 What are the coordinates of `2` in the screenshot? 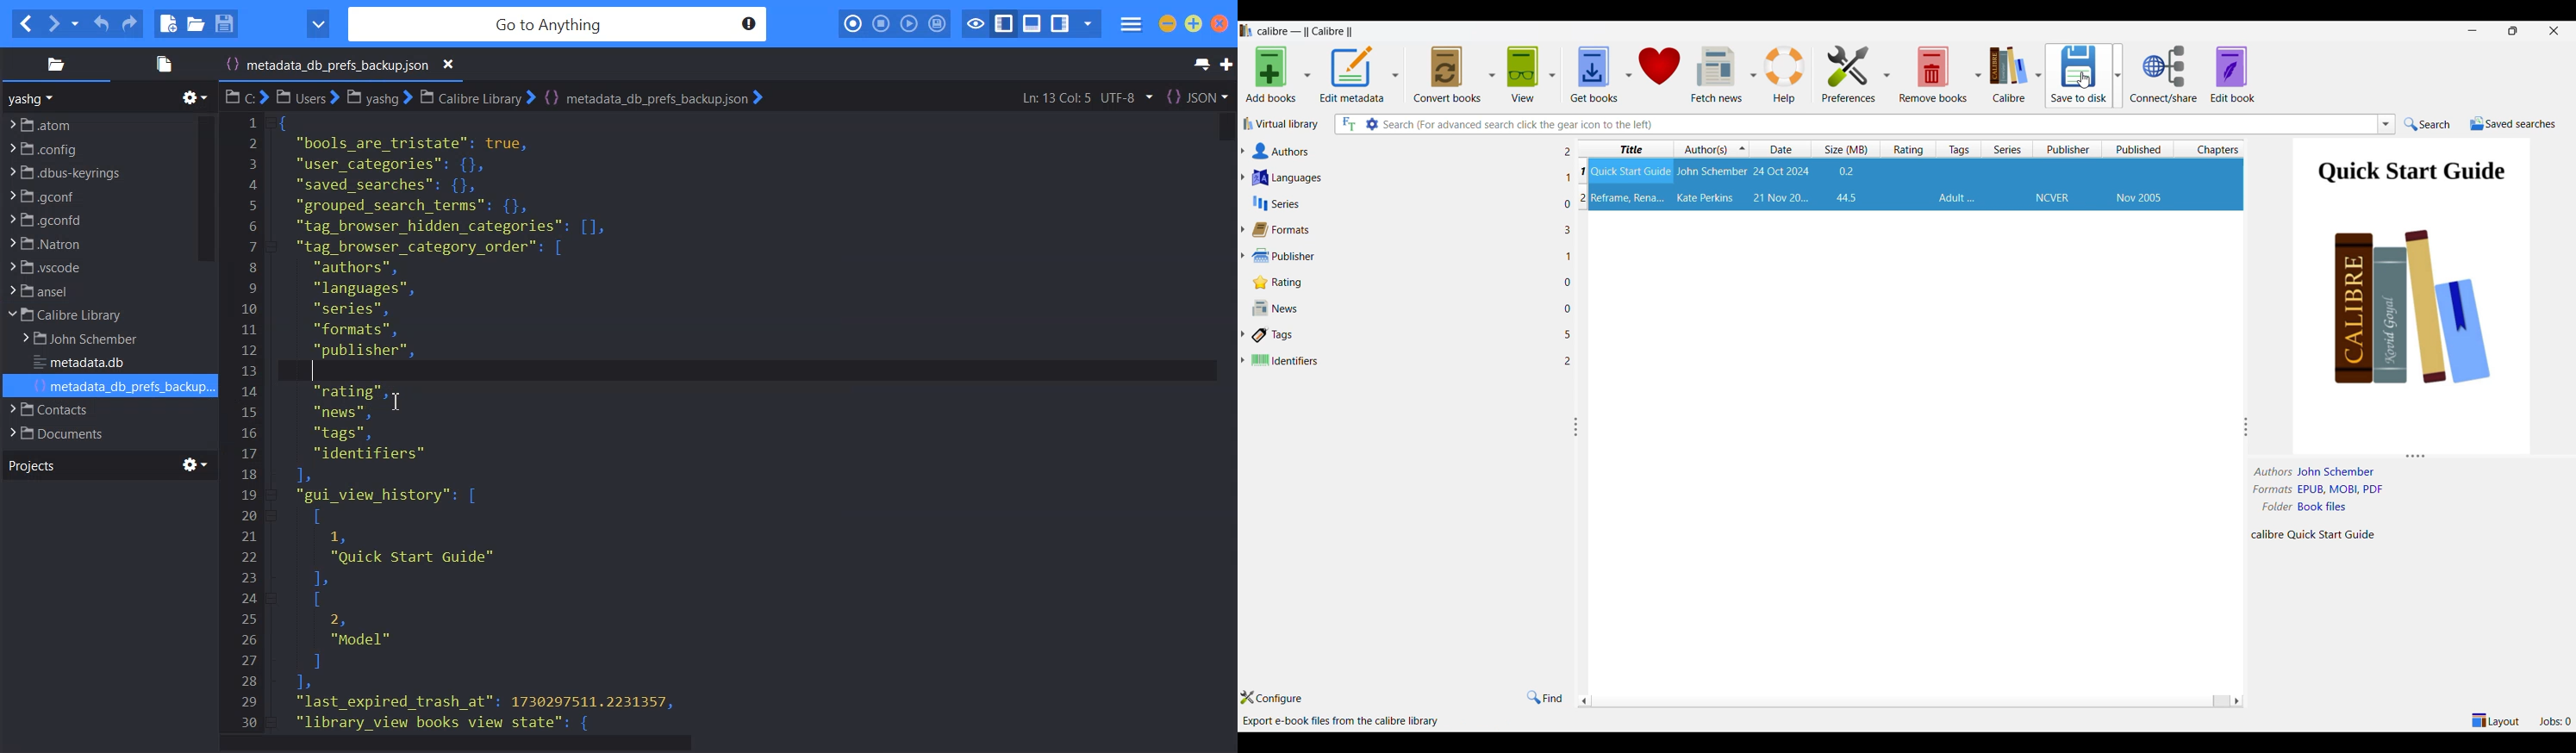 It's located at (1579, 197).